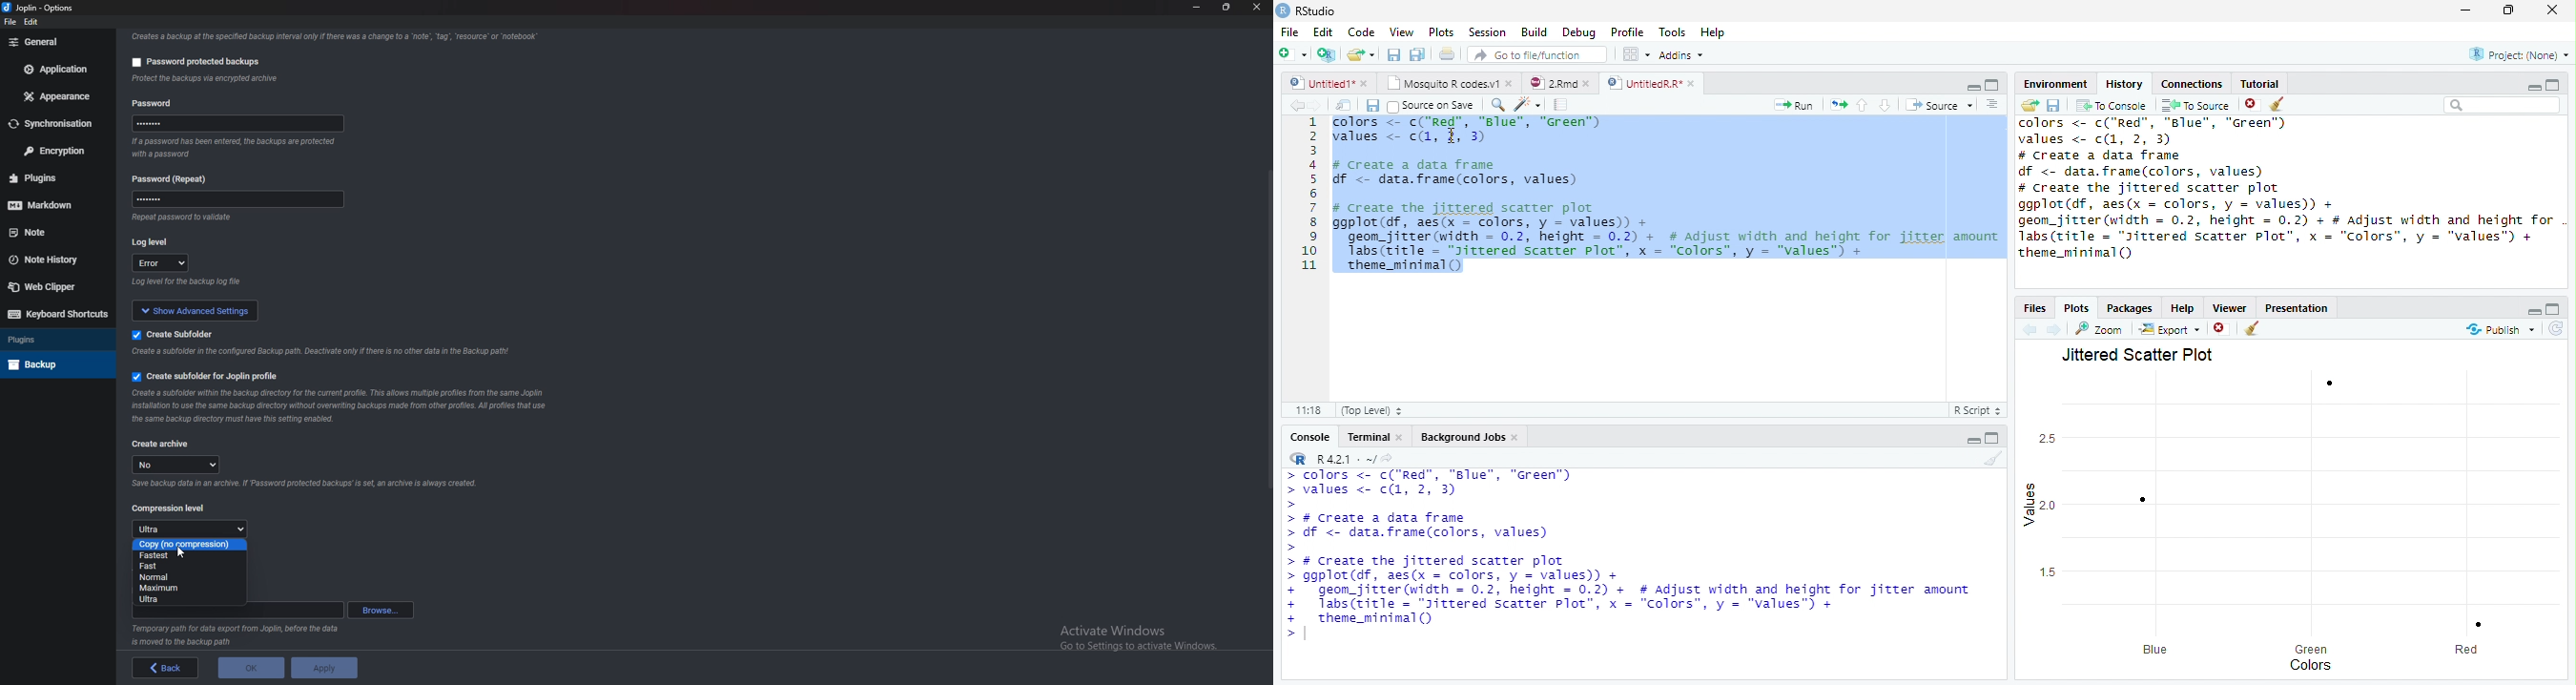  I want to click on info, so click(237, 283).